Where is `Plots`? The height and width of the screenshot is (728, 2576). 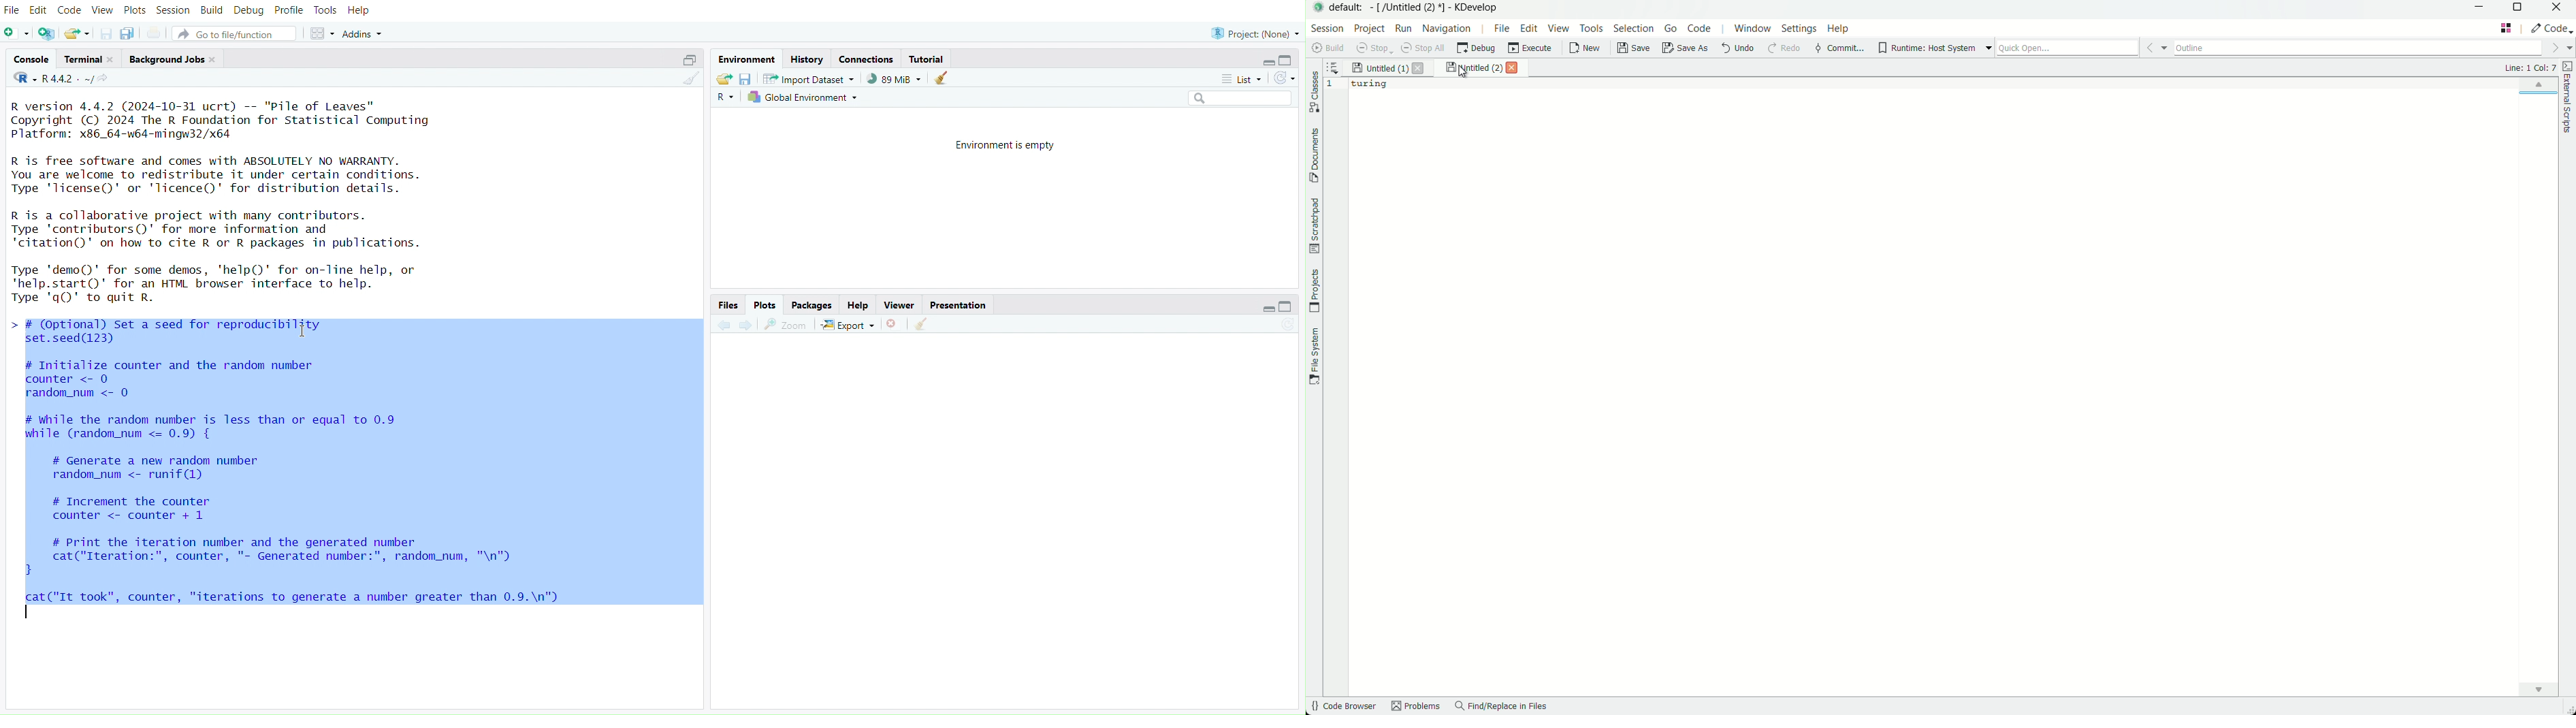 Plots is located at coordinates (767, 303).